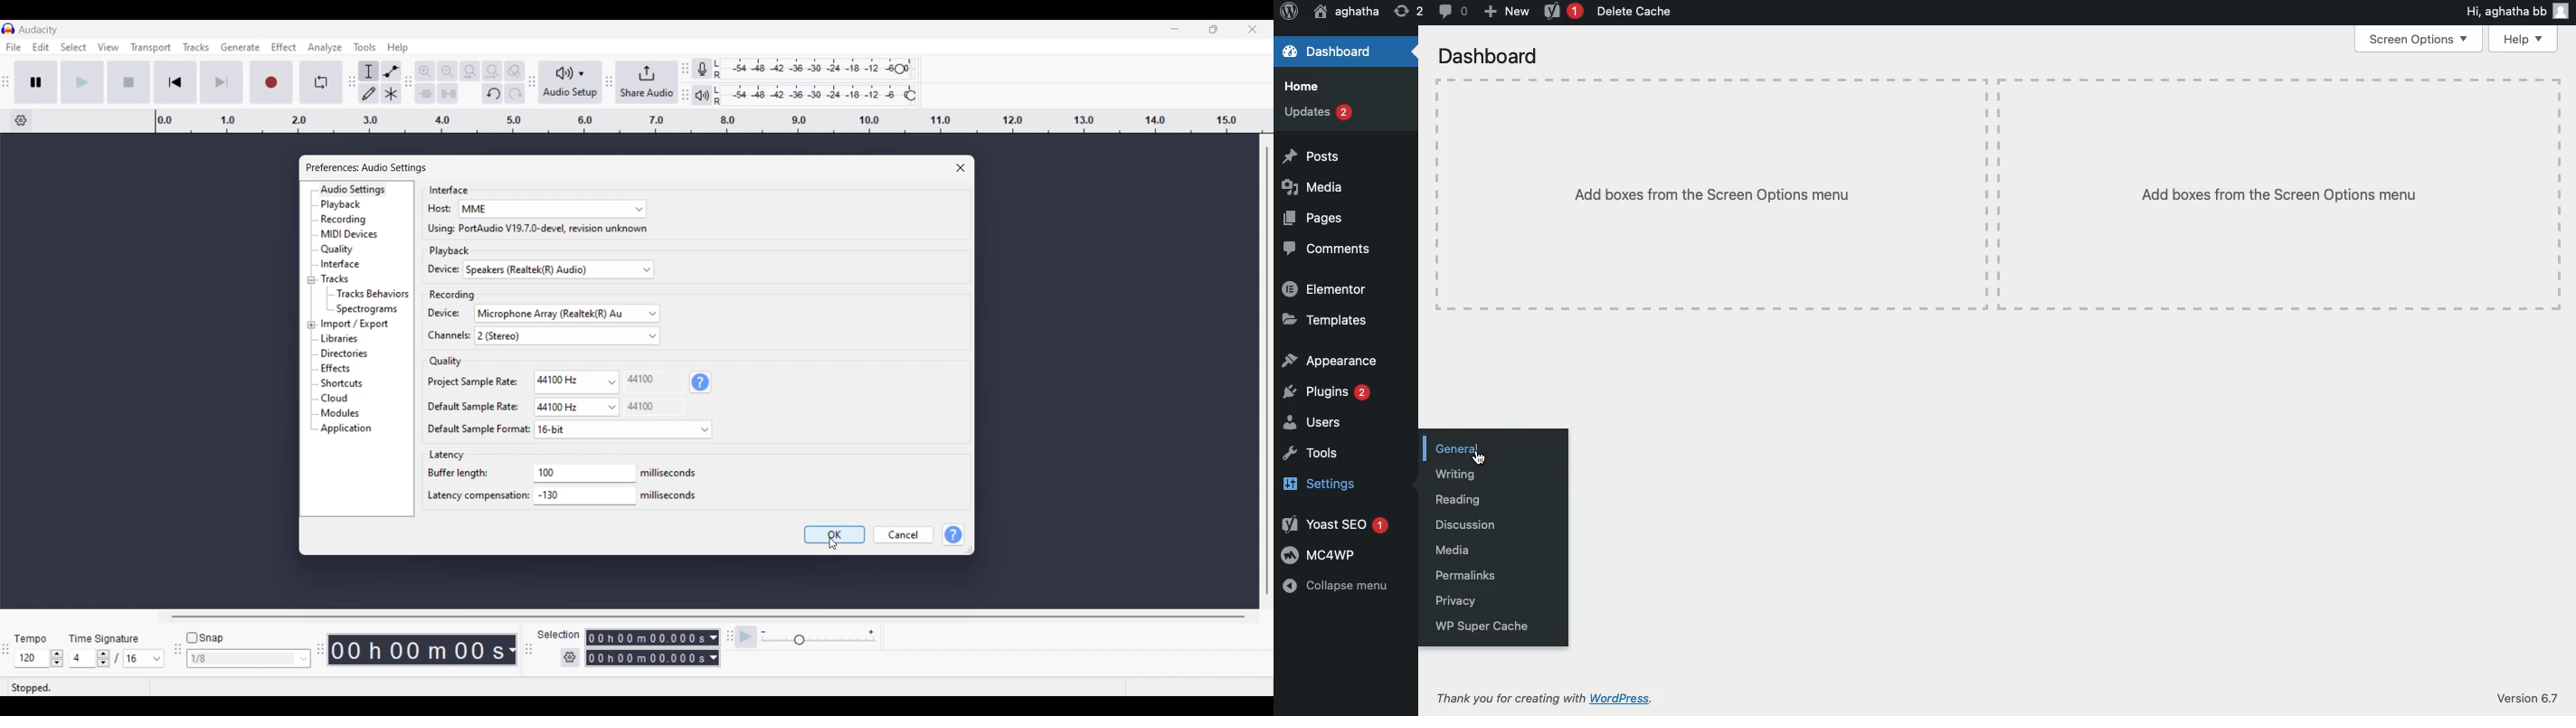 The height and width of the screenshot is (728, 2576). Describe the element at coordinates (647, 82) in the screenshot. I see `Share audio` at that location.